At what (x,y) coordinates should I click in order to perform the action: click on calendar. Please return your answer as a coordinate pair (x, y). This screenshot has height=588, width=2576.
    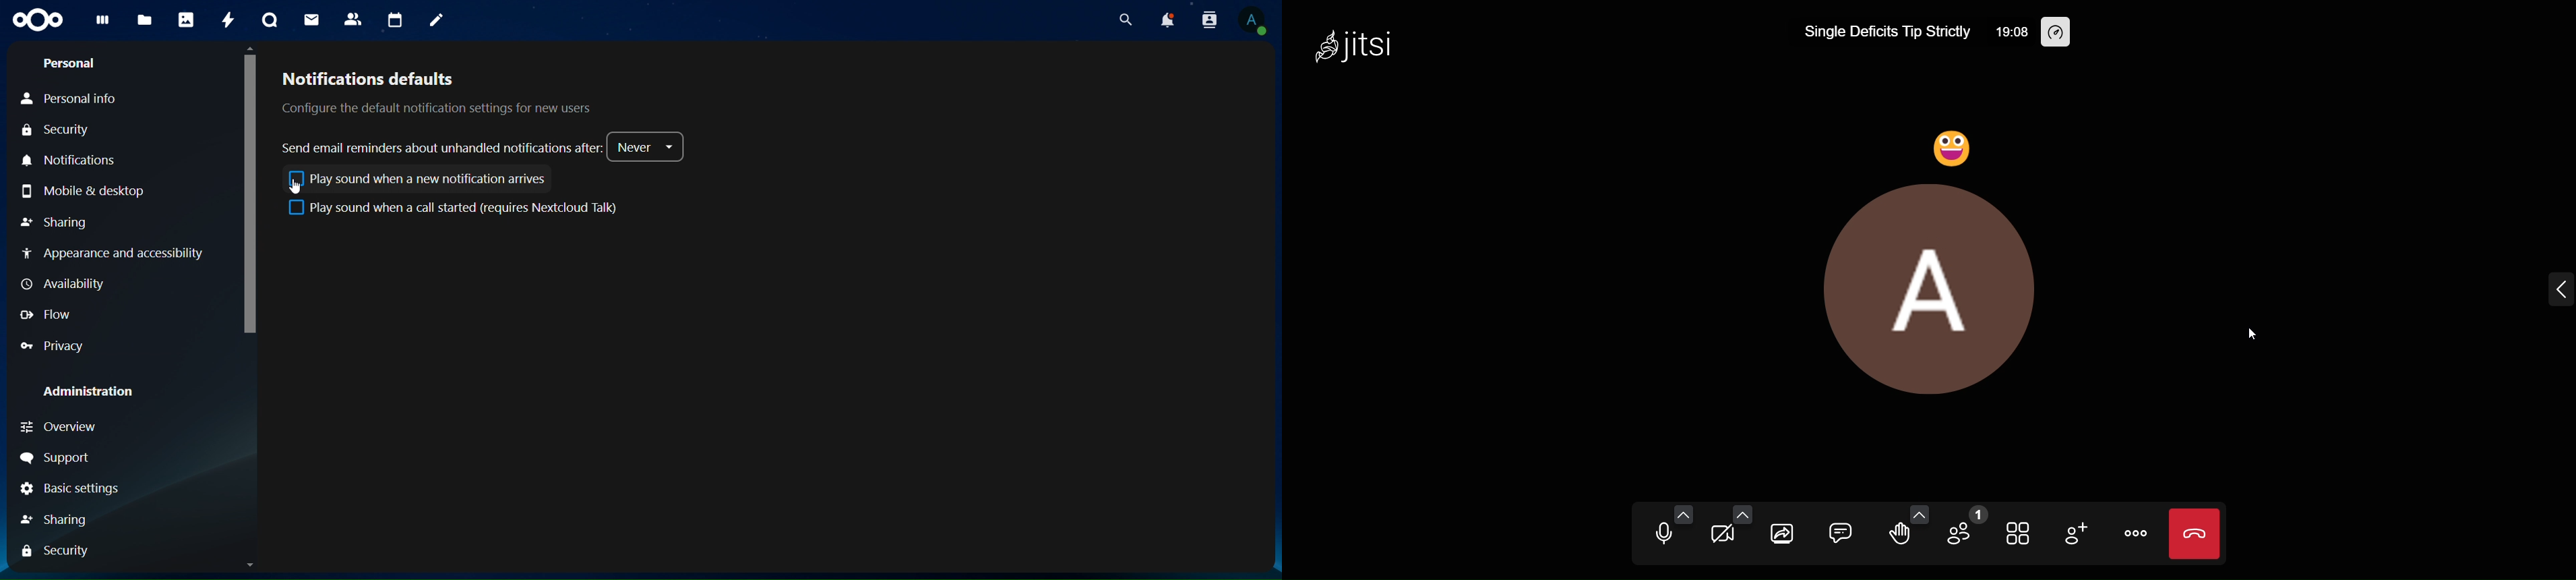
    Looking at the image, I should click on (393, 19).